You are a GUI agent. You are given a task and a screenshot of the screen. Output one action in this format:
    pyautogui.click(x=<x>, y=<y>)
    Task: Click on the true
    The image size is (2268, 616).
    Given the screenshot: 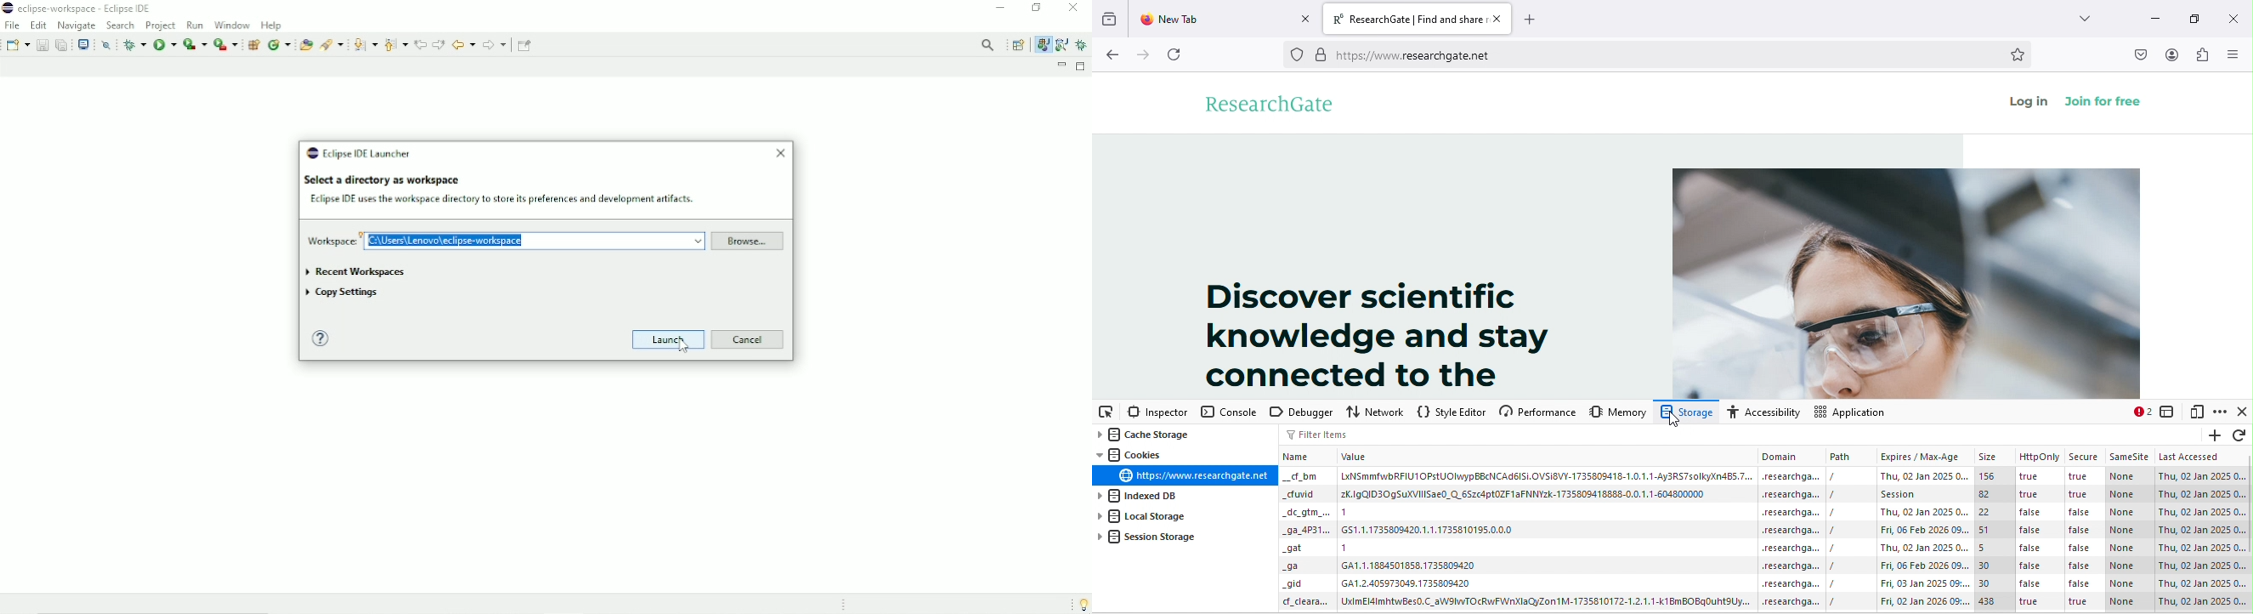 What is the action you would take?
    pyautogui.click(x=2080, y=494)
    